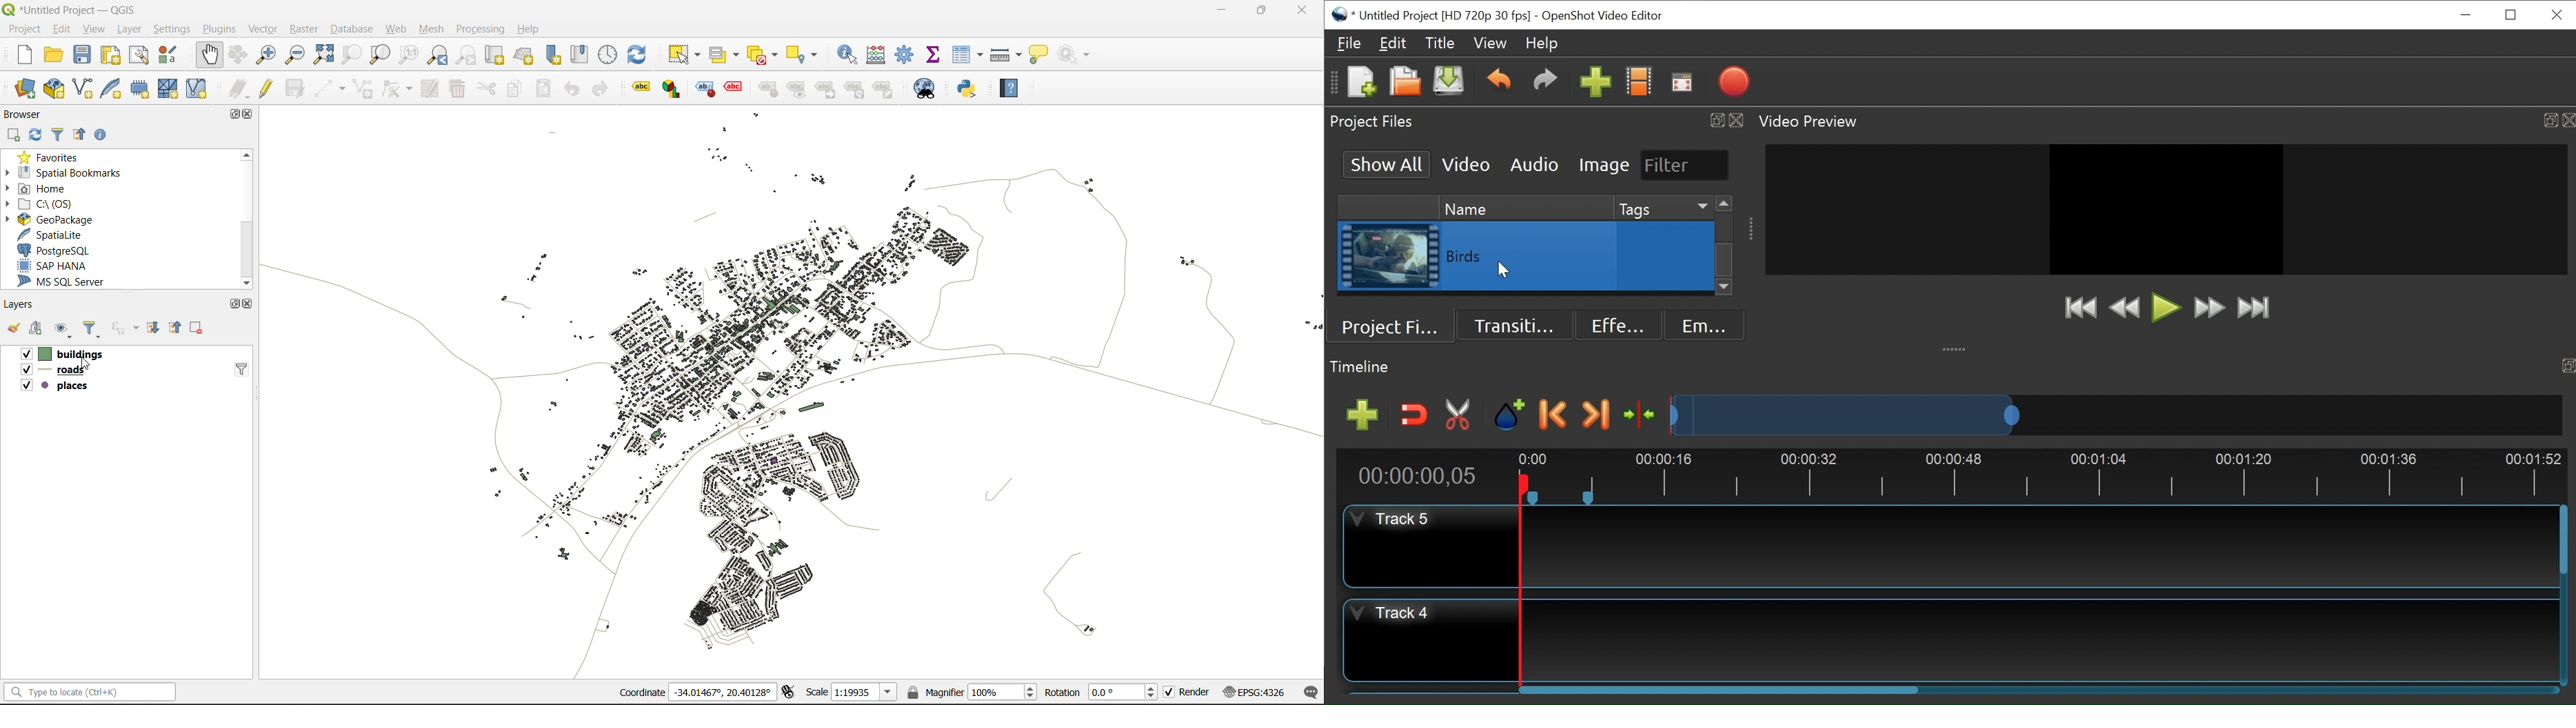 The image size is (2576, 728). Describe the element at coordinates (92, 693) in the screenshot. I see `status  bar` at that location.